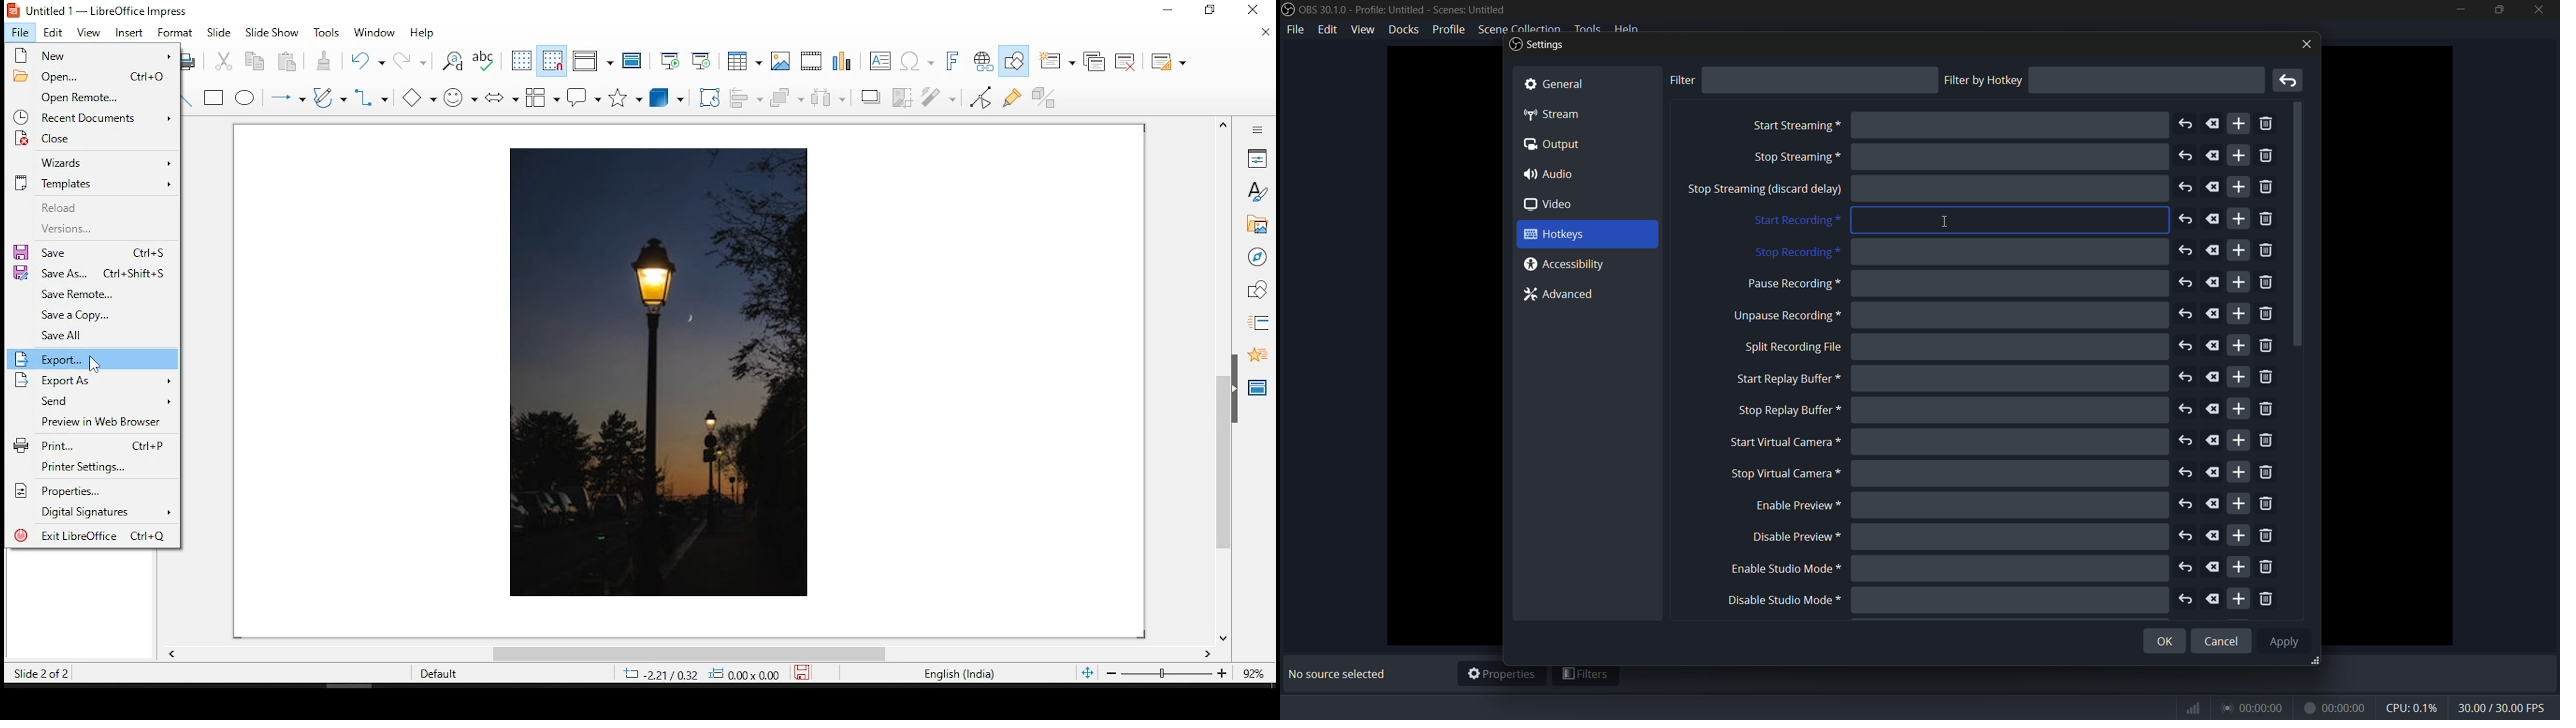 The width and height of the screenshot is (2576, 728). I want to click on stop virtual camera, so click(1782, 474).